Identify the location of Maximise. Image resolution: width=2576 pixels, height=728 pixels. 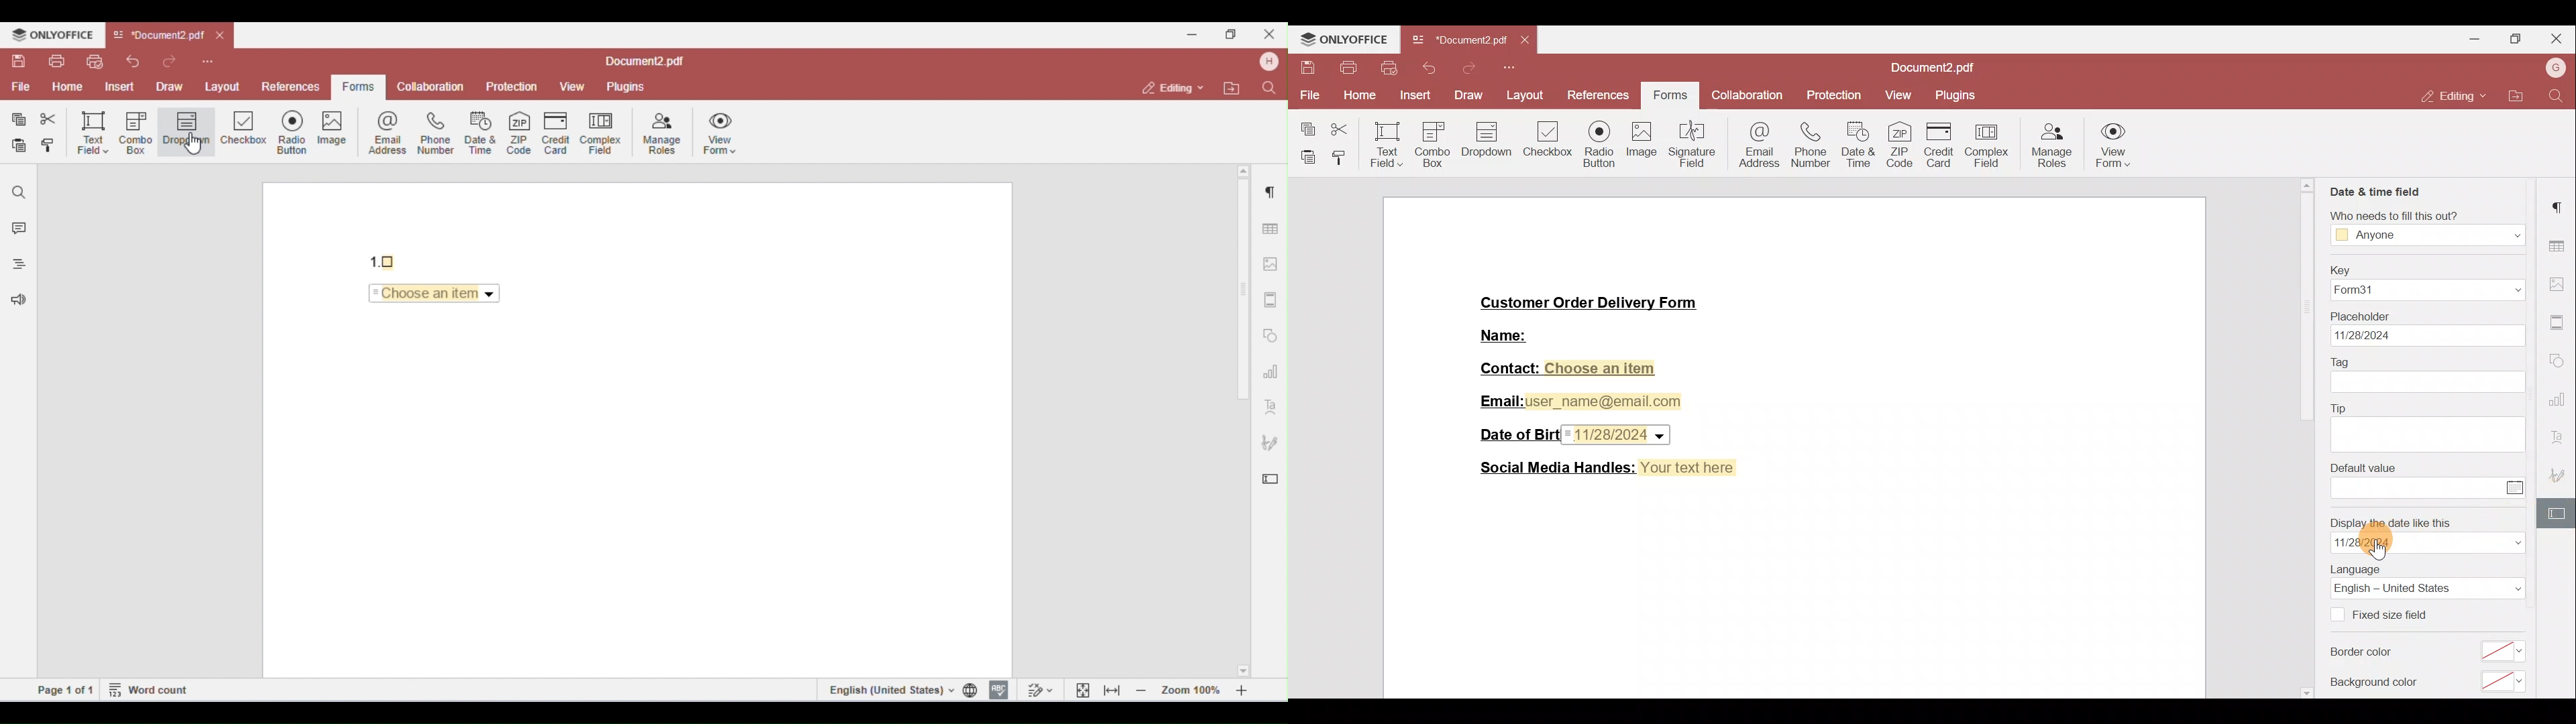
(2516, 38).